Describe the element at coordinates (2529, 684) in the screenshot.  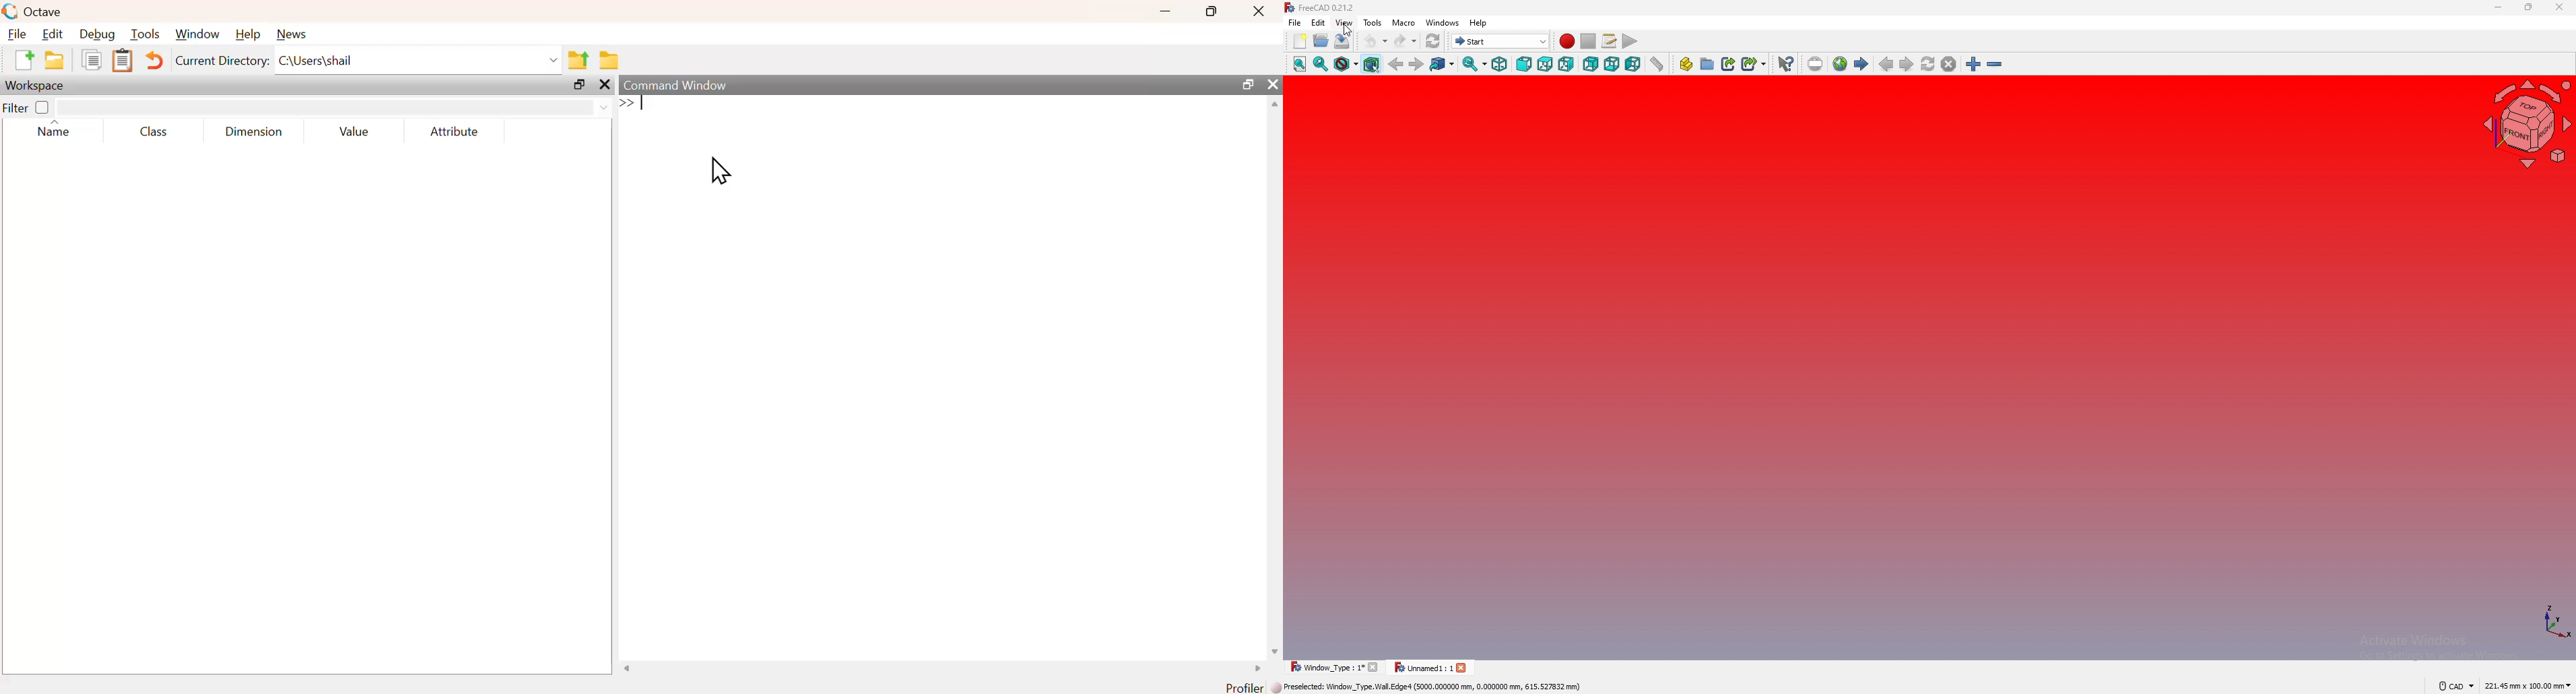
I see `221.45 mm x 100.00 mm` at that location.